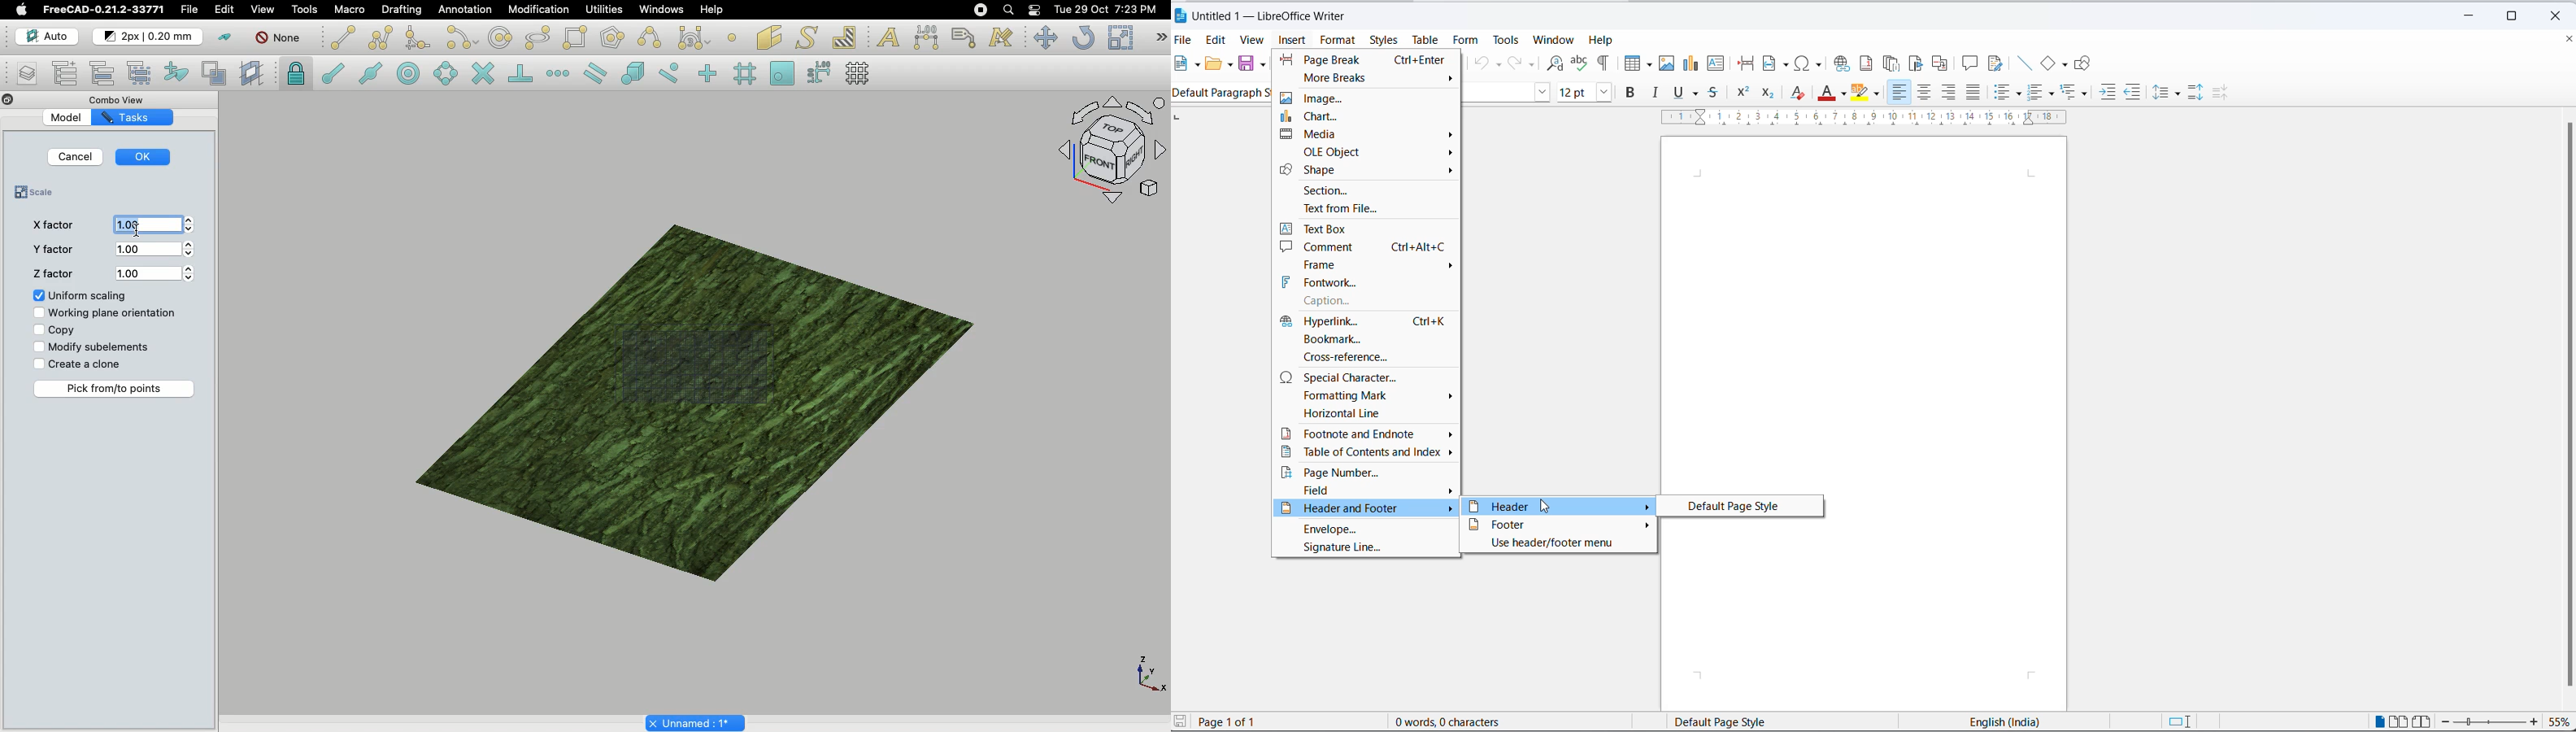  Describe the element at coordinates (1369, 79) in the screenshot. I see `more breaks` at that location.